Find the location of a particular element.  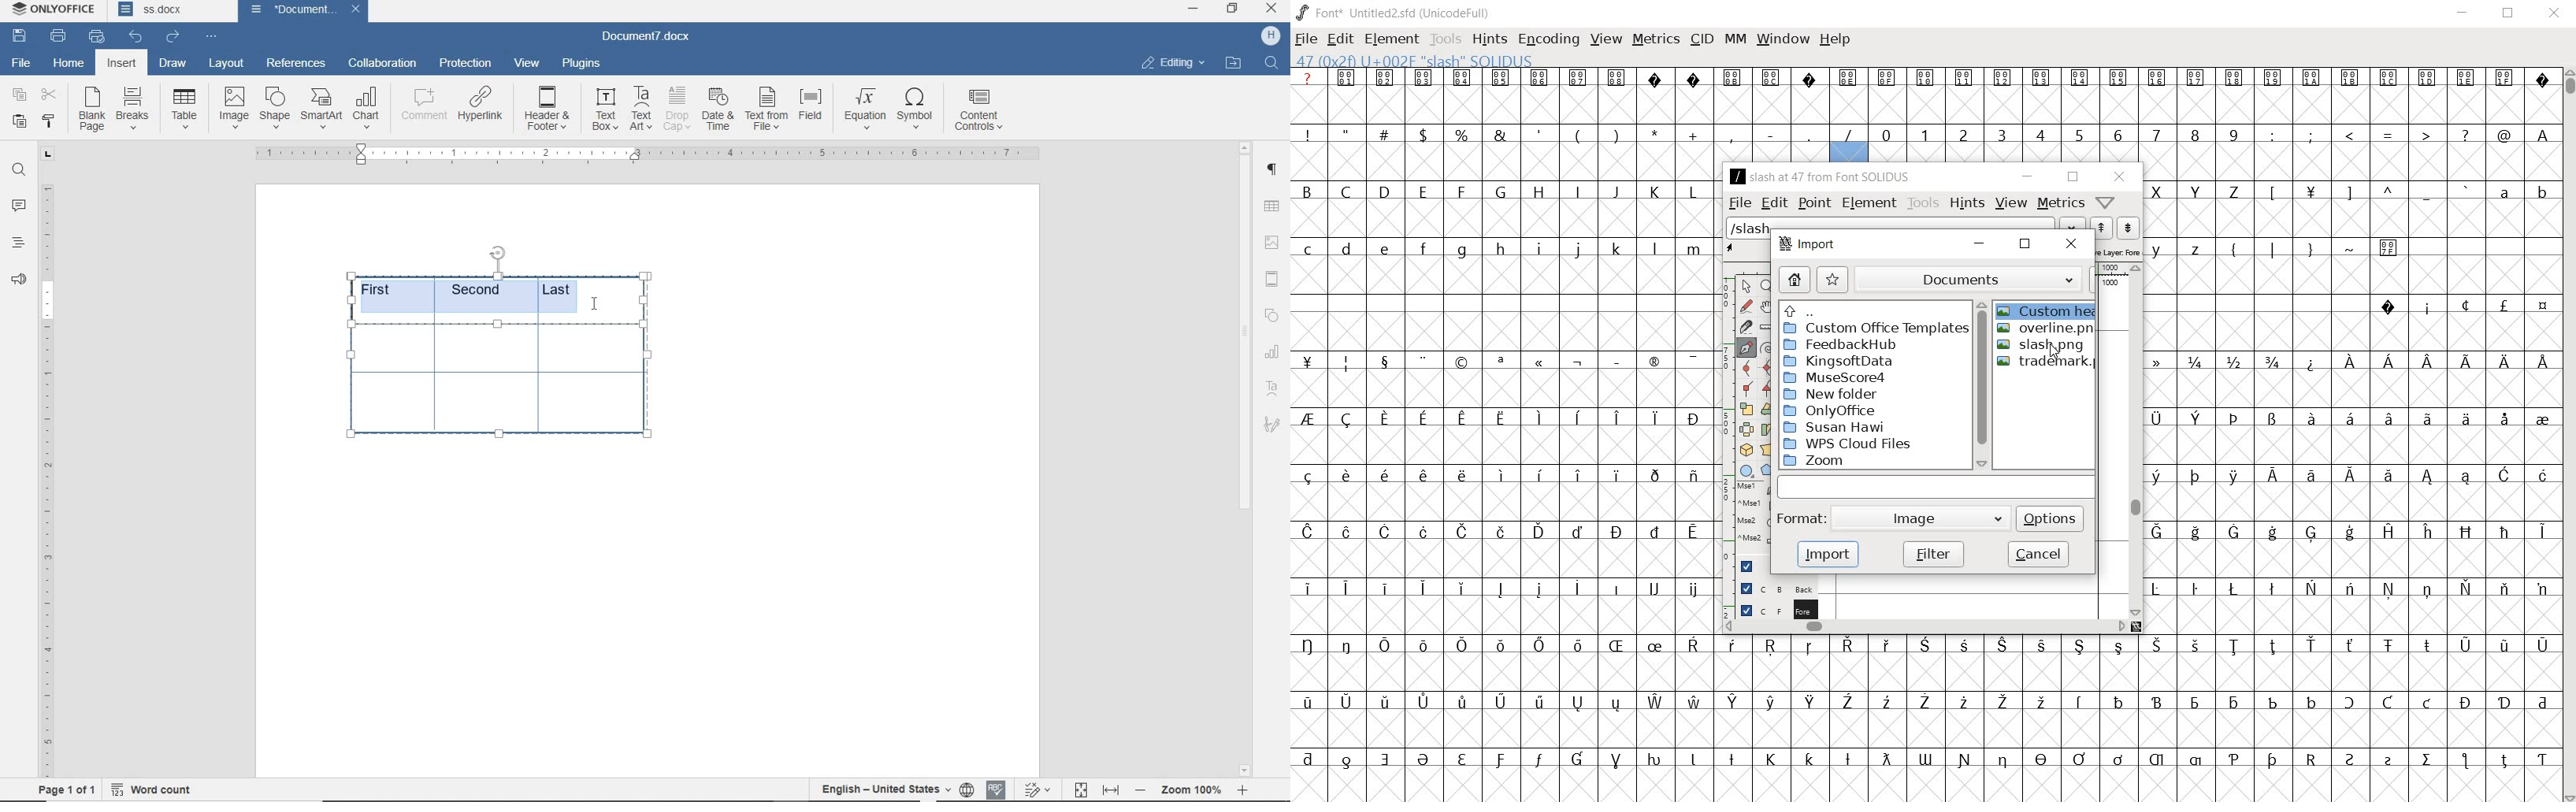

background is located at coordinates (1771, 587).